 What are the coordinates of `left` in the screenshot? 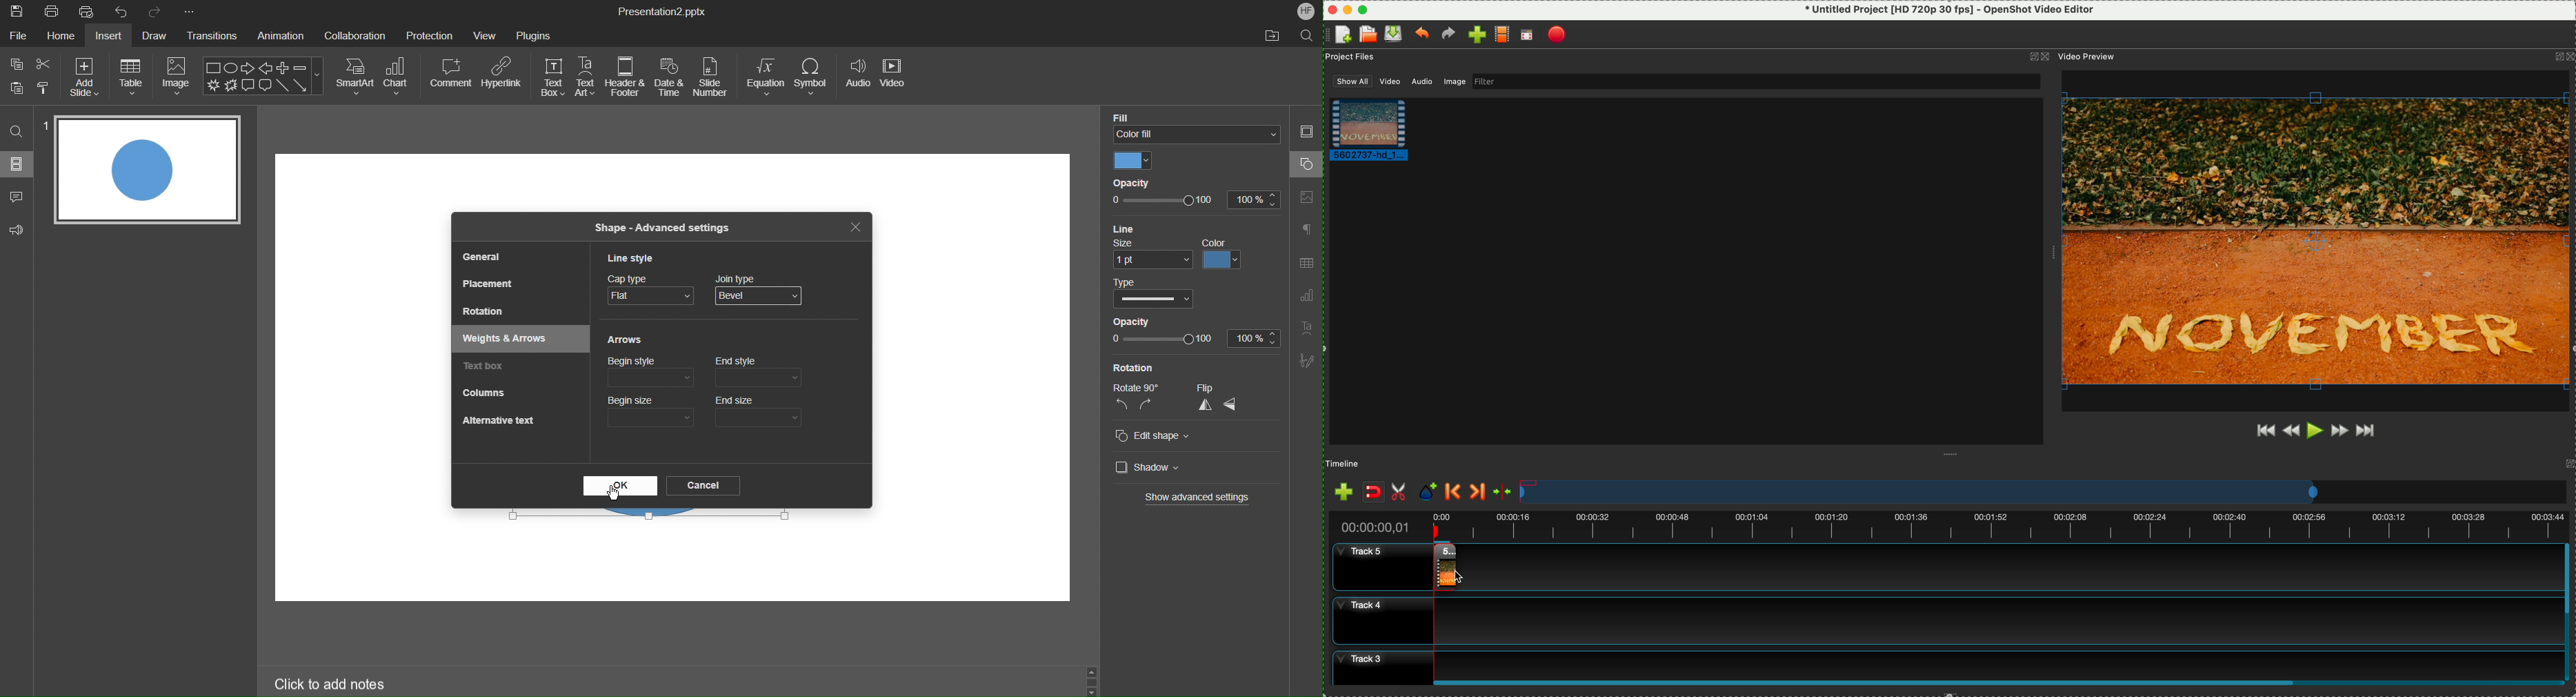 It's located at (1121, 406).